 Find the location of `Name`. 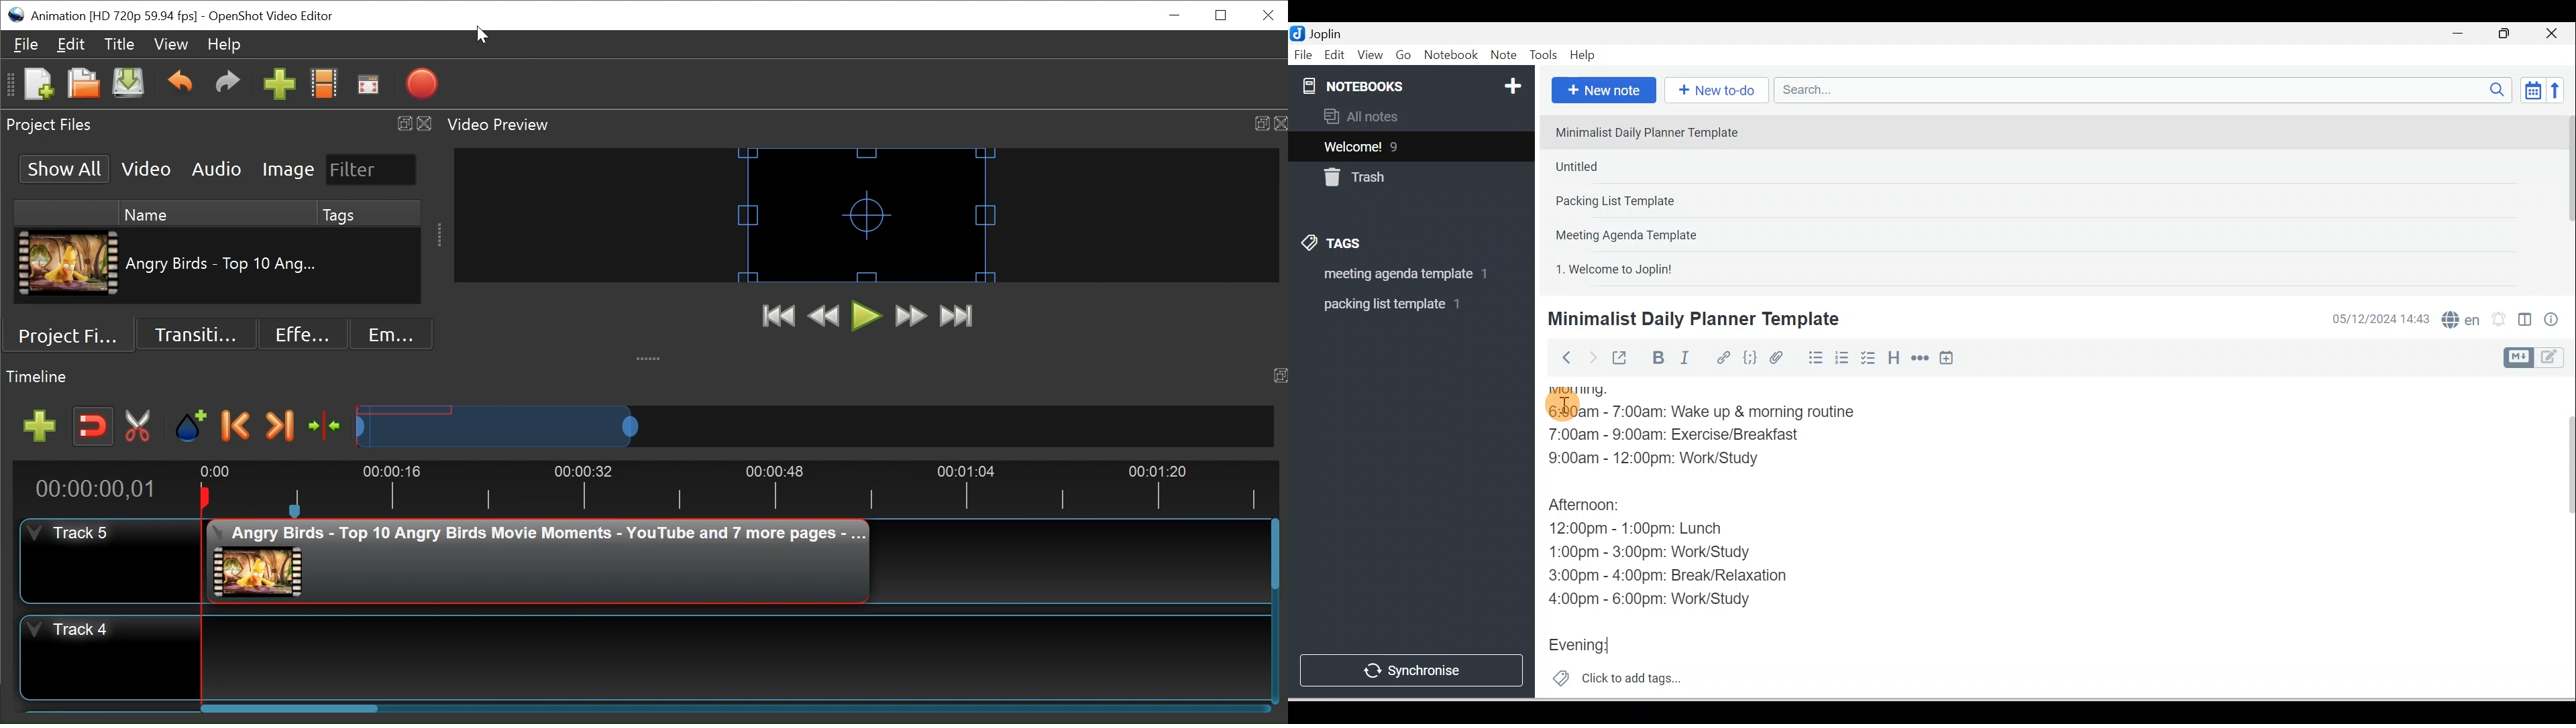

Name is located at coordinates (215, 215).